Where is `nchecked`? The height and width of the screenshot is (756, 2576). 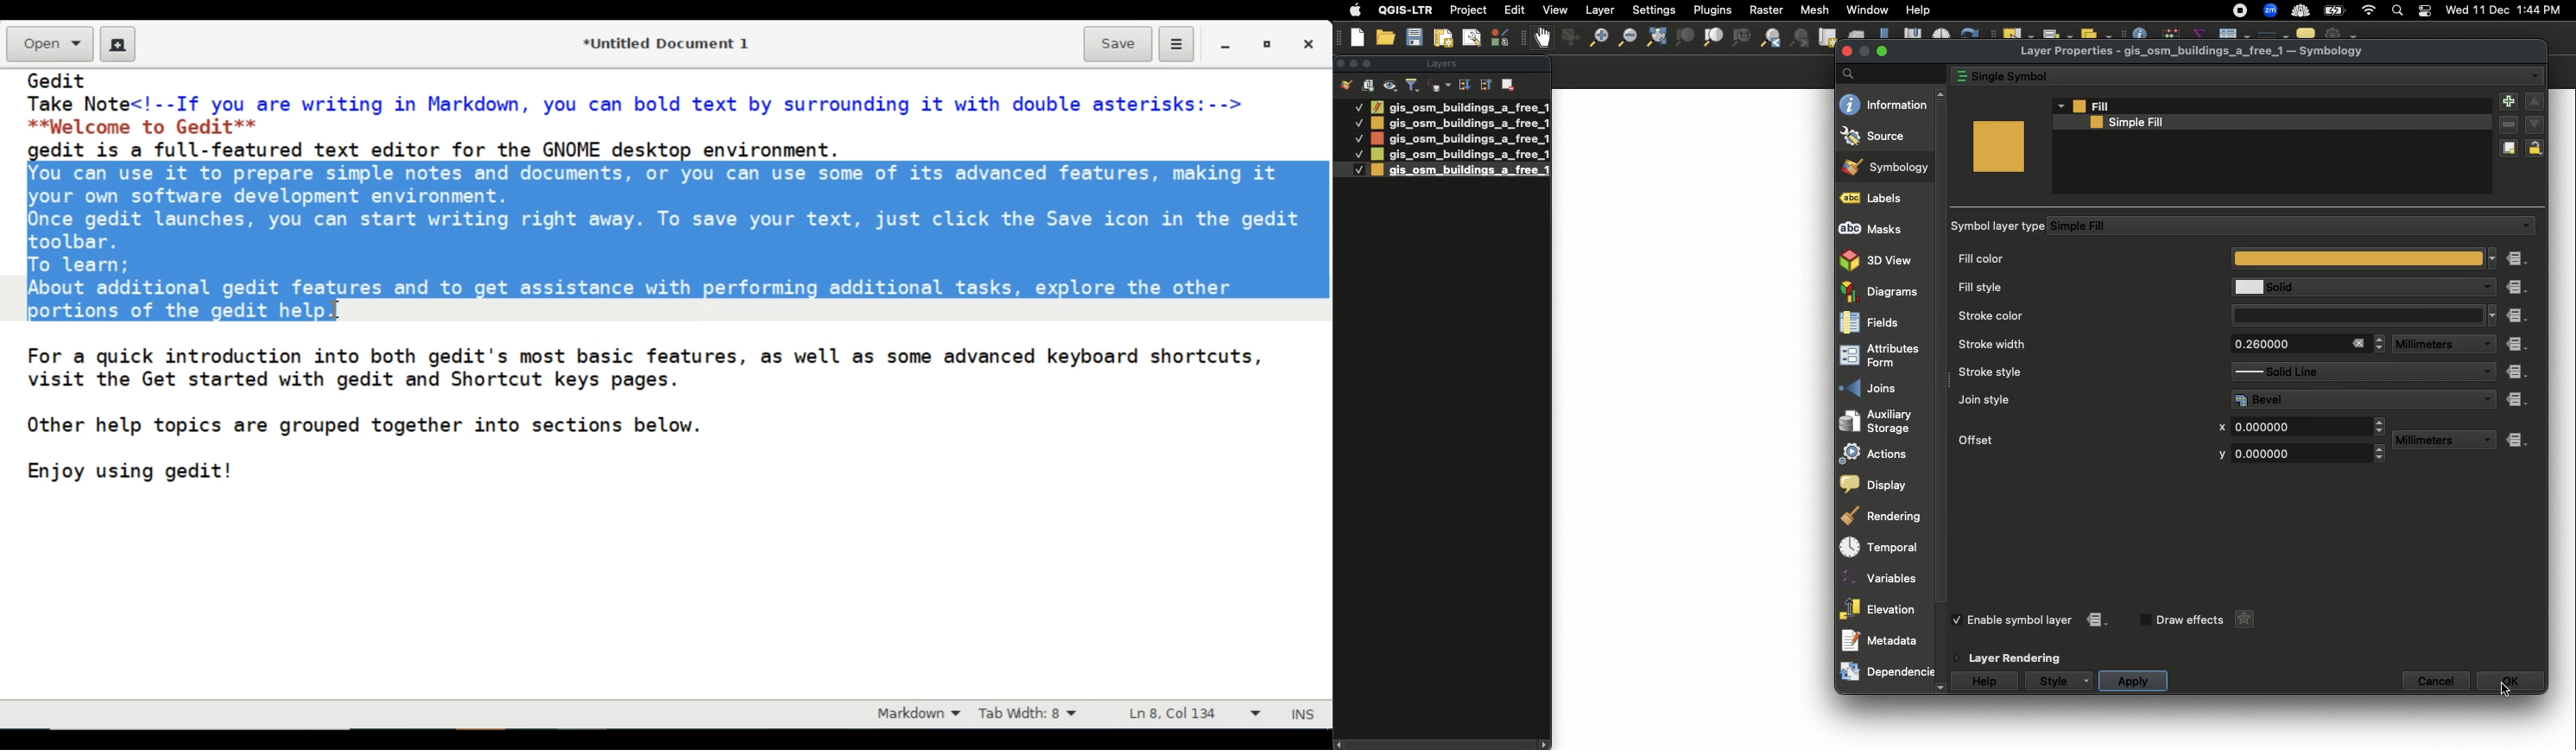 nchecked is located at coordinates (2143, 620).